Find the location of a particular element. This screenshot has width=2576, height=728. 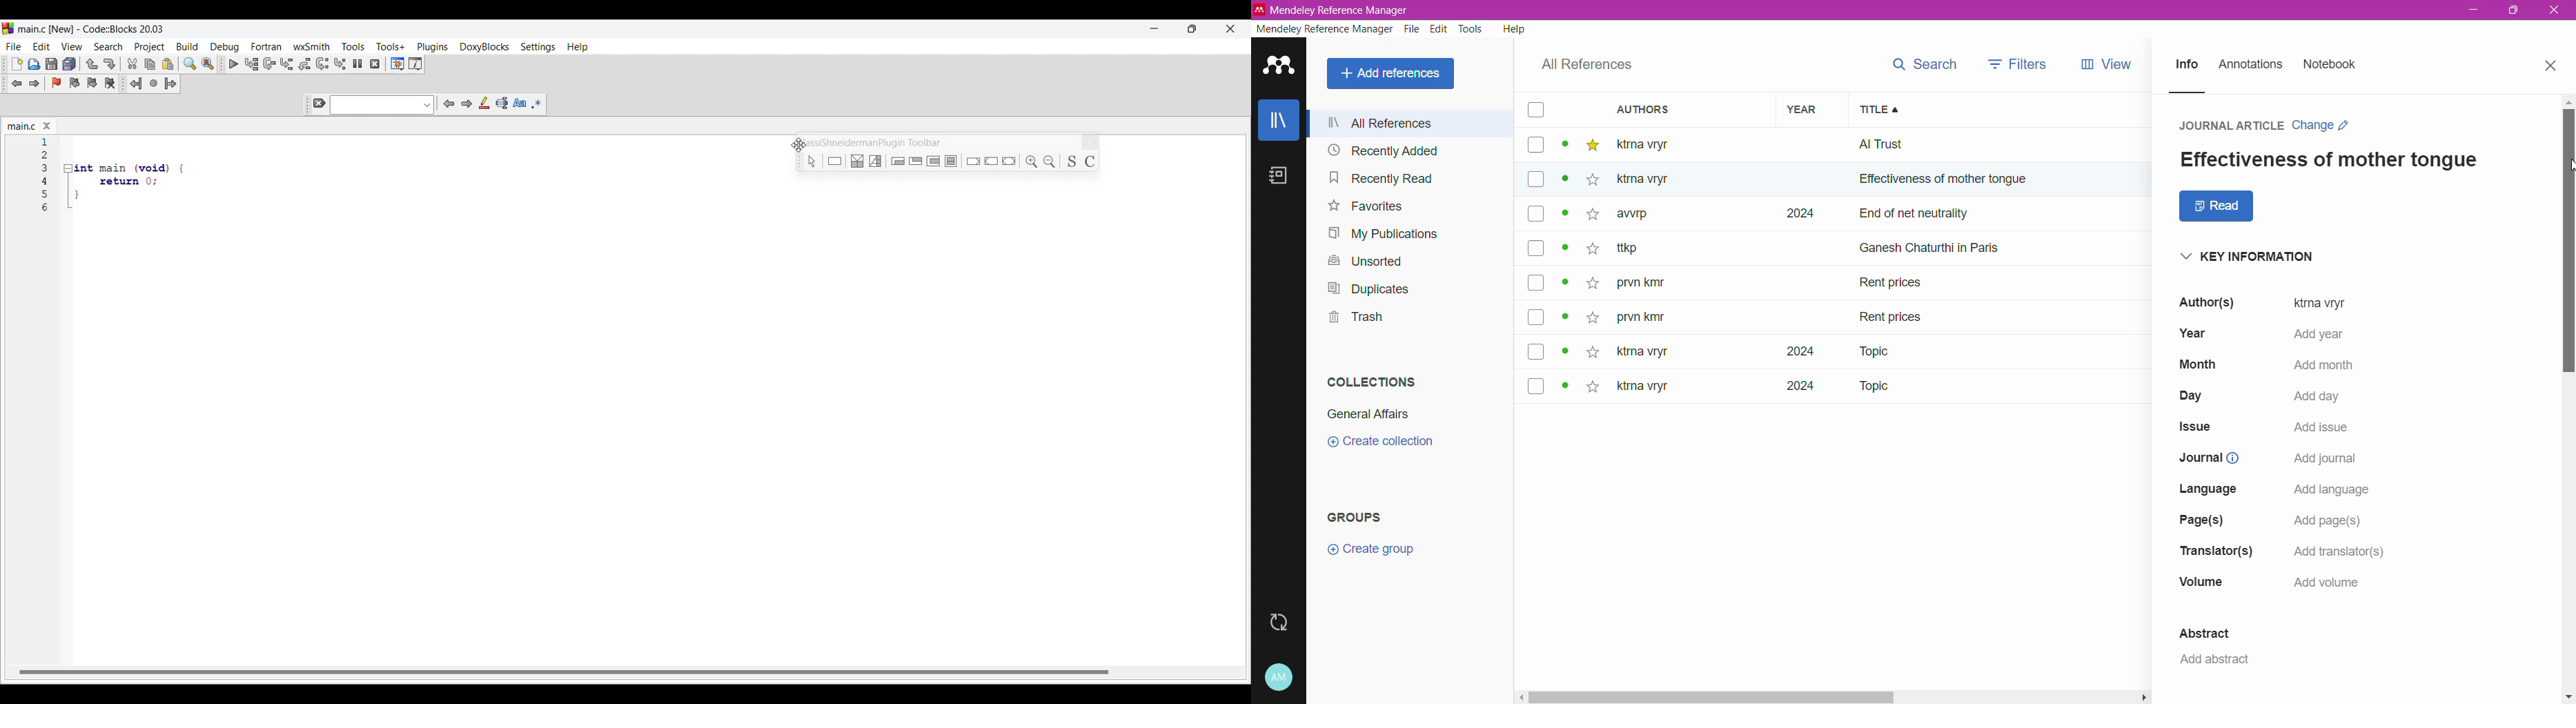

all trust is located at coordinates (1955, 144).